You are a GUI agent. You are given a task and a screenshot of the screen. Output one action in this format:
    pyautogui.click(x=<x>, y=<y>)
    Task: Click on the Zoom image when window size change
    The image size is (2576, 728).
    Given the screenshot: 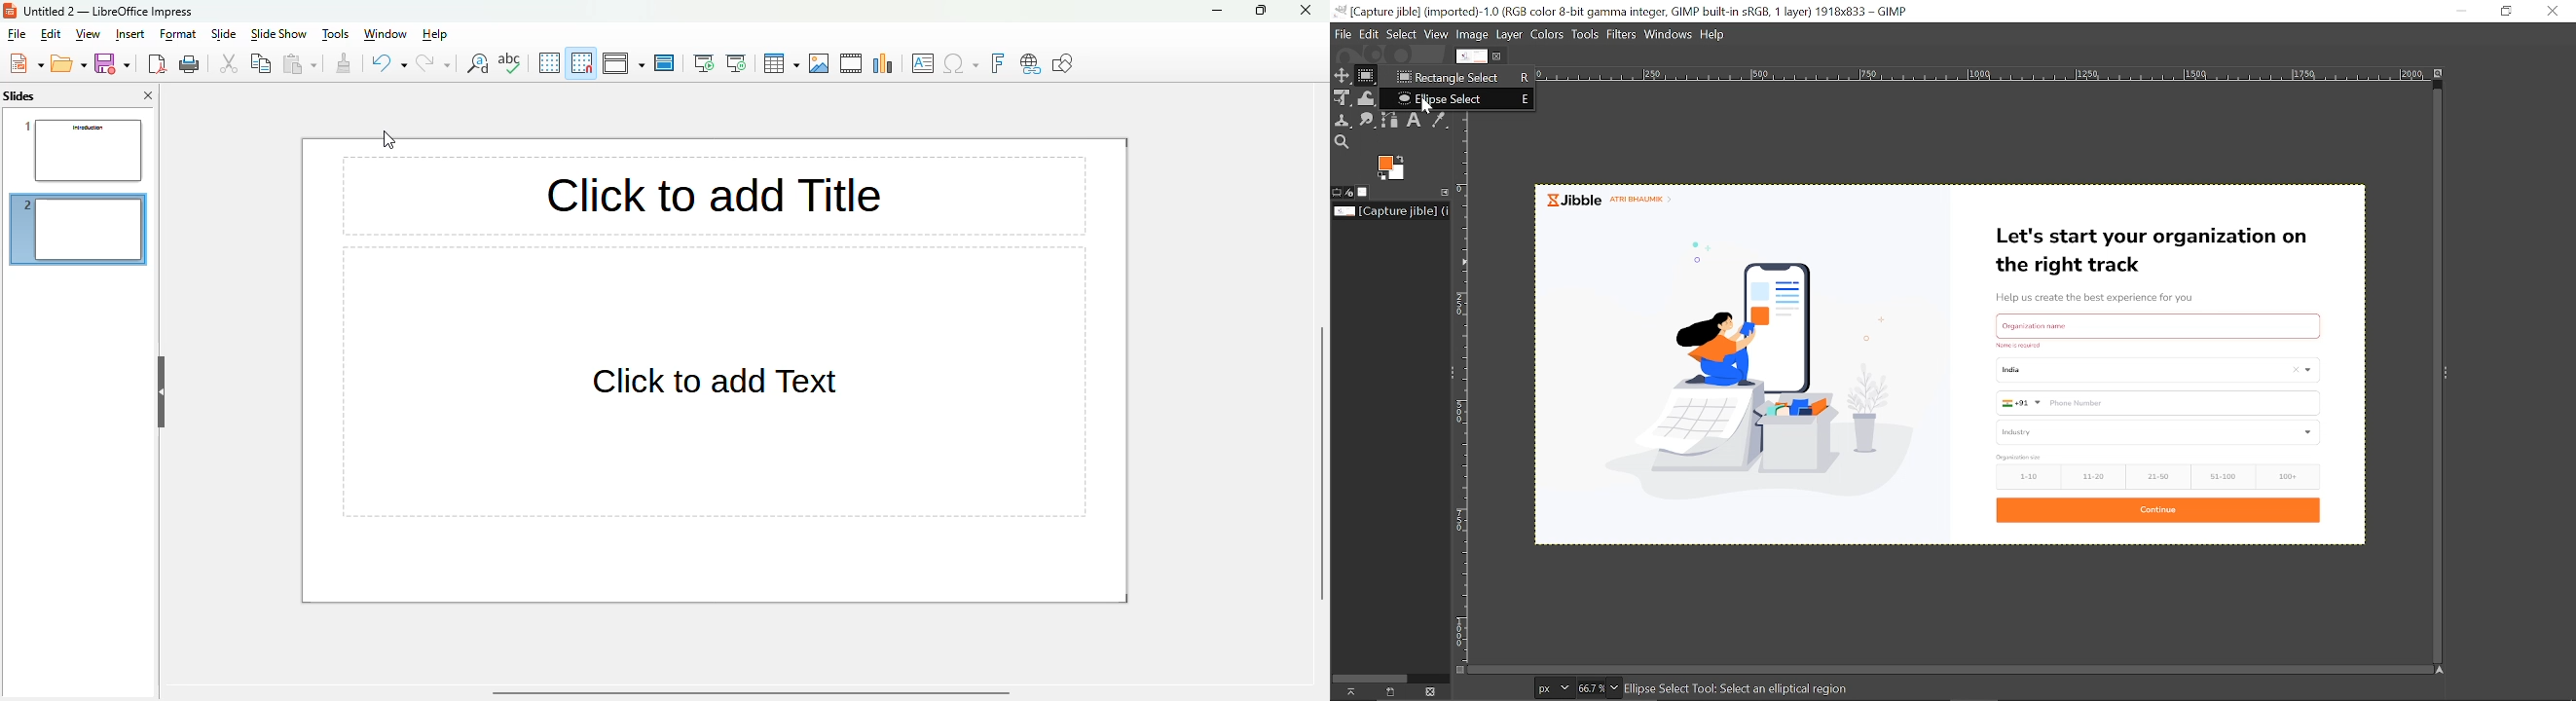 What is the action you would take?
    pyautogui.click(x=2436, y=74)
    